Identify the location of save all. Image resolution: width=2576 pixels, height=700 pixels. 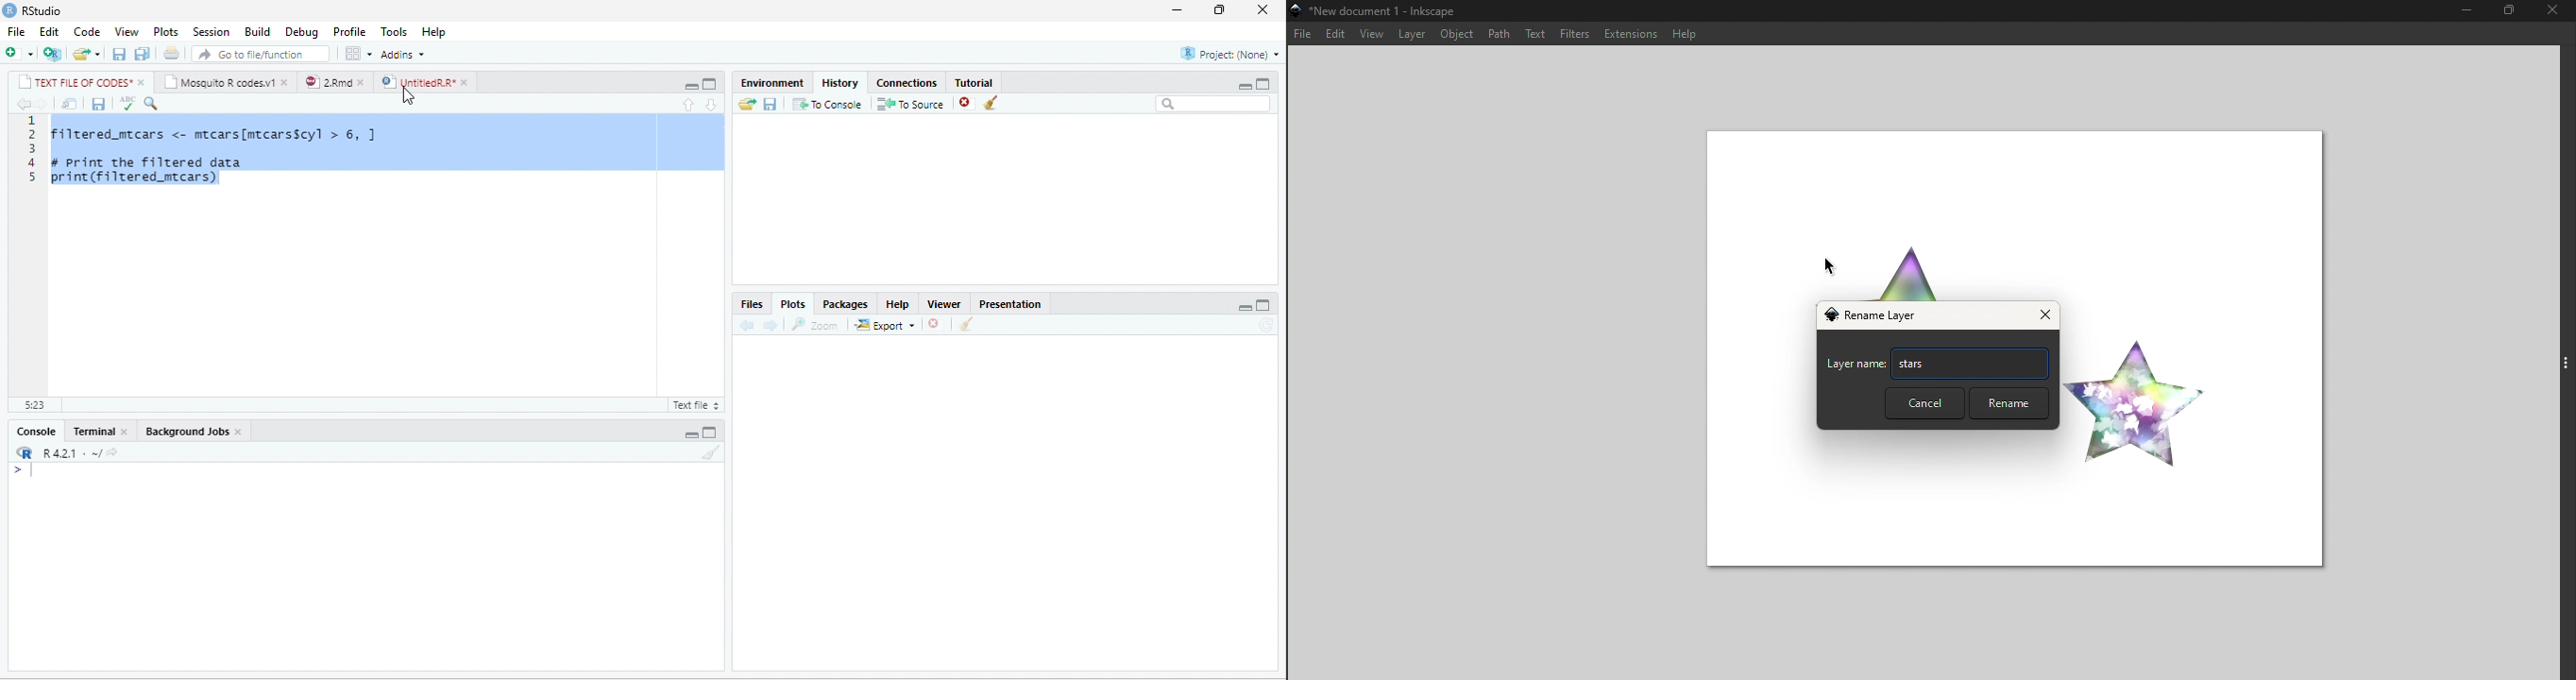
(141, 54).